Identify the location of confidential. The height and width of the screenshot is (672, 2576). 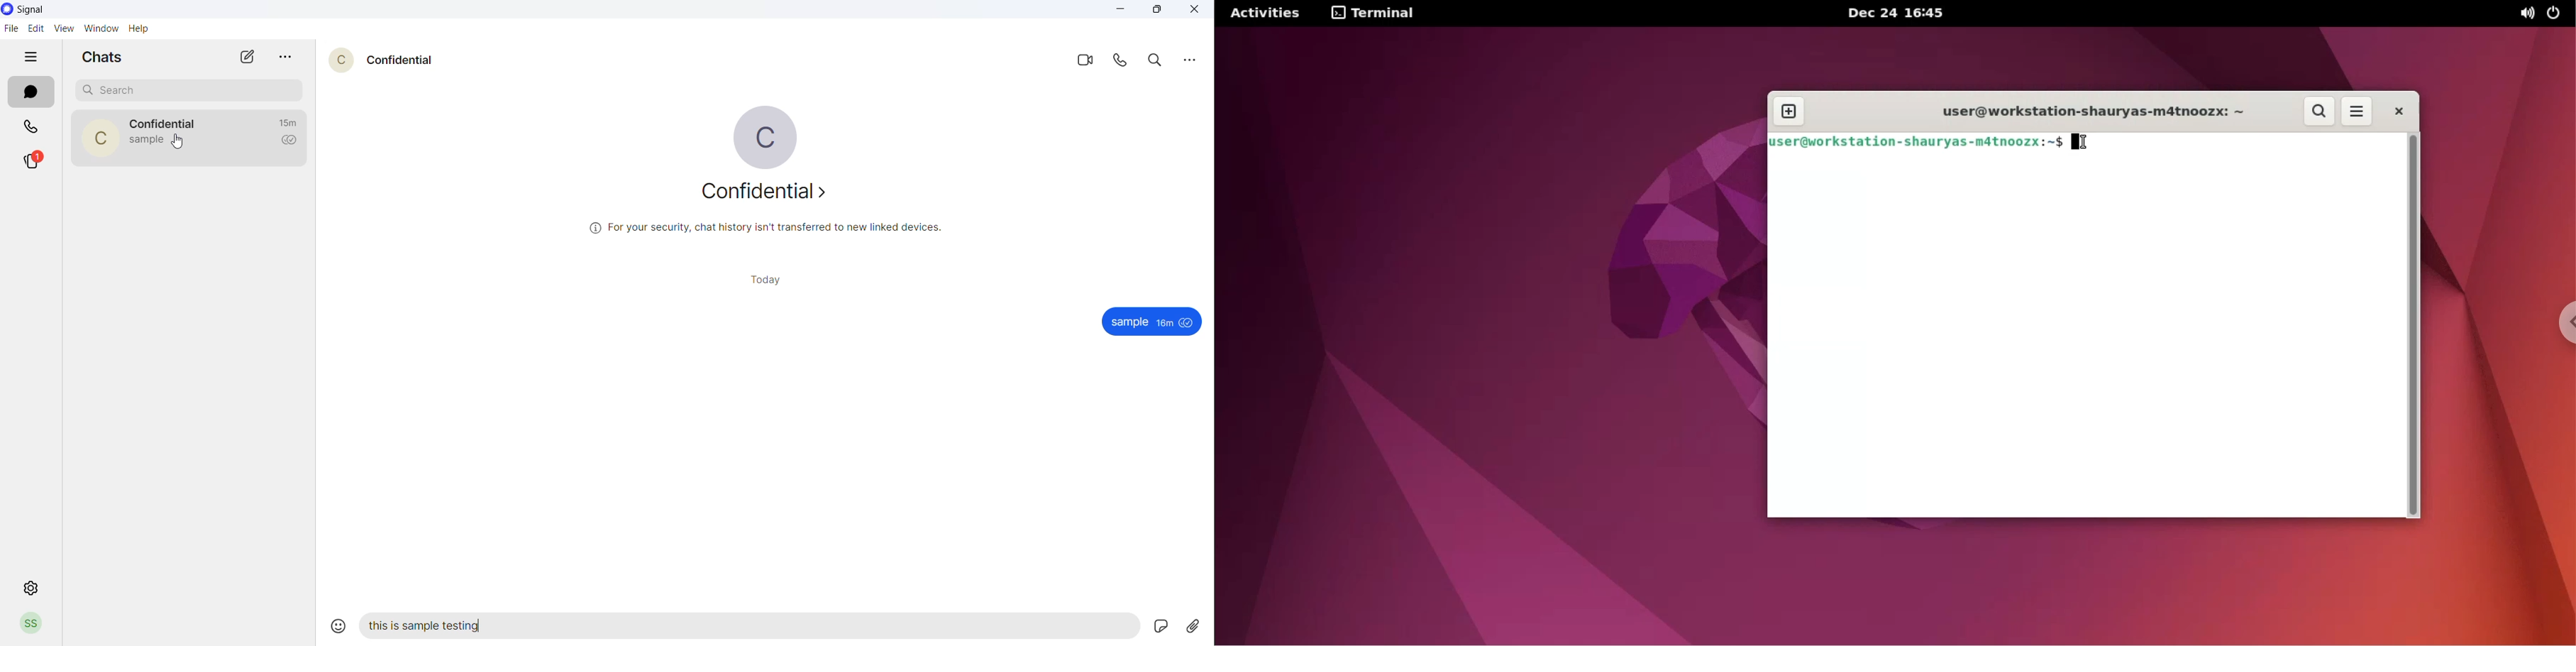
(163, 124).